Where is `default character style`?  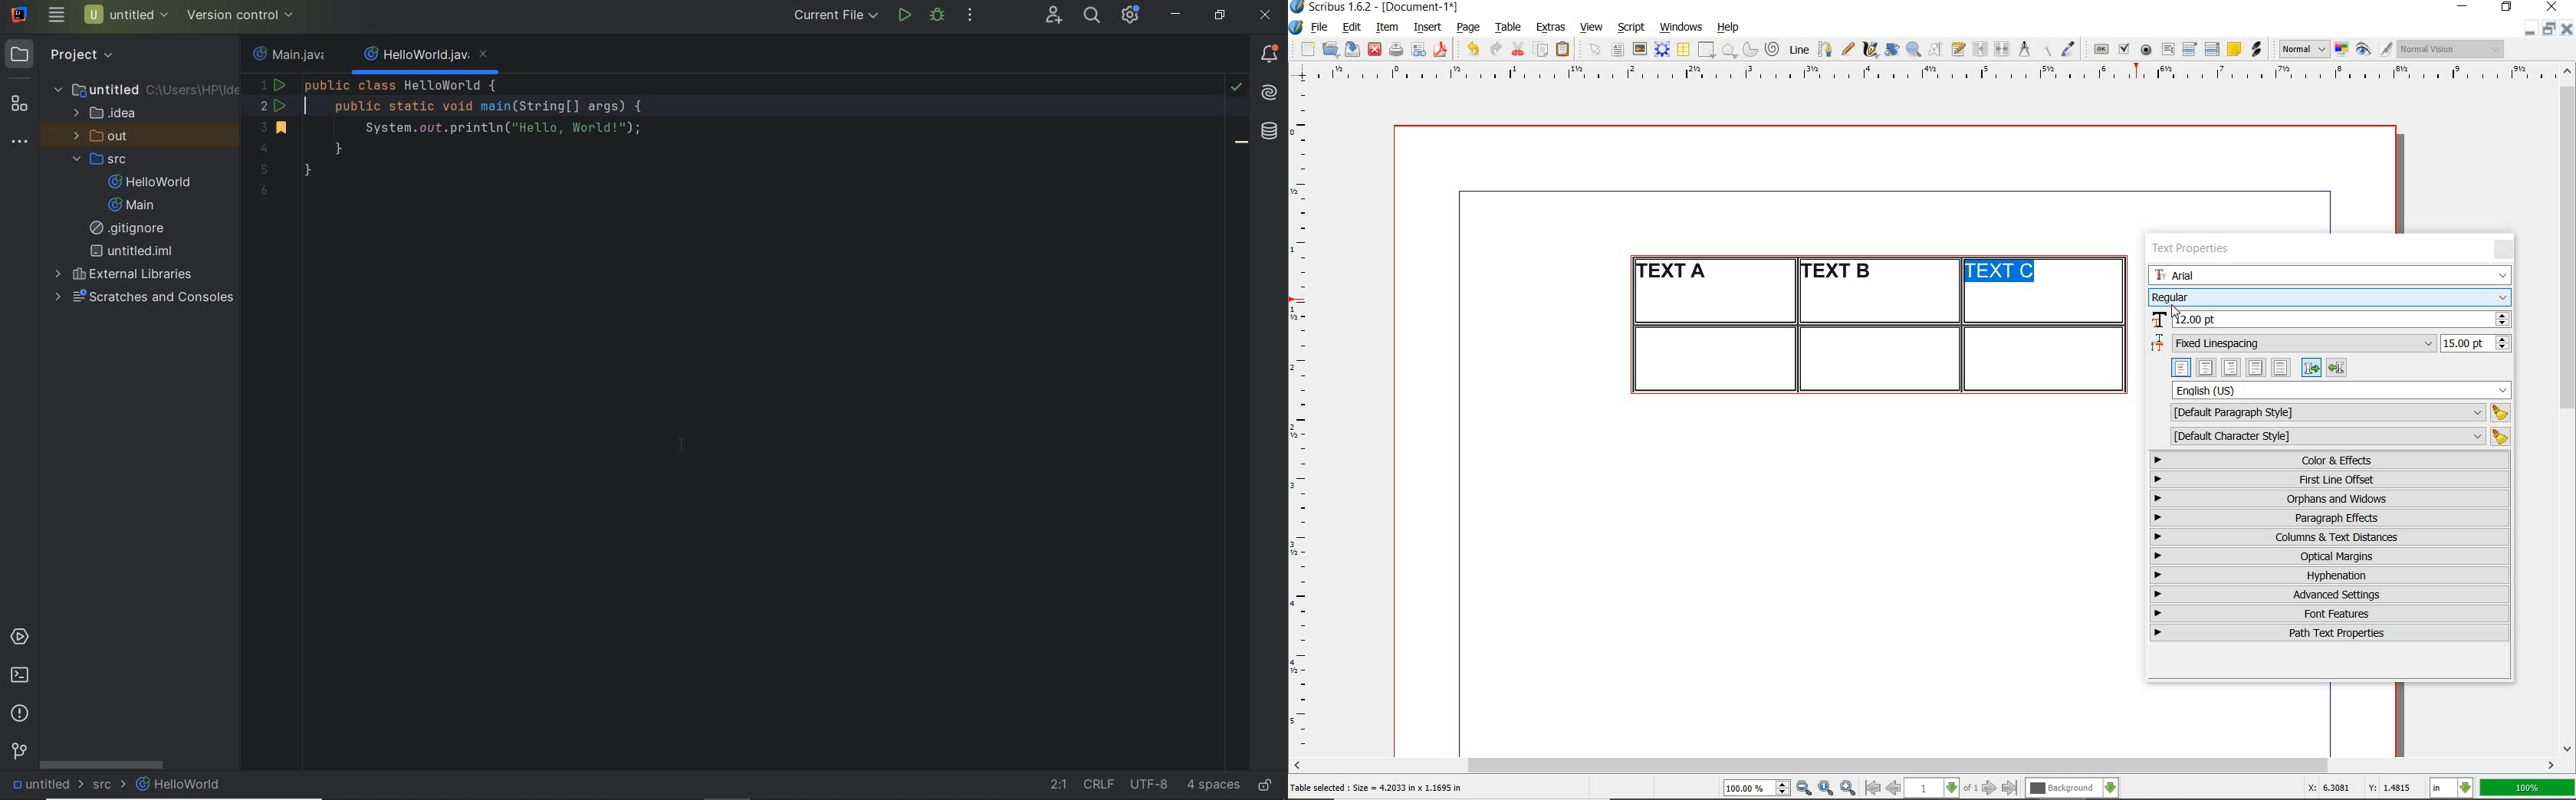 default character style is located at coordinates (2335, 437).